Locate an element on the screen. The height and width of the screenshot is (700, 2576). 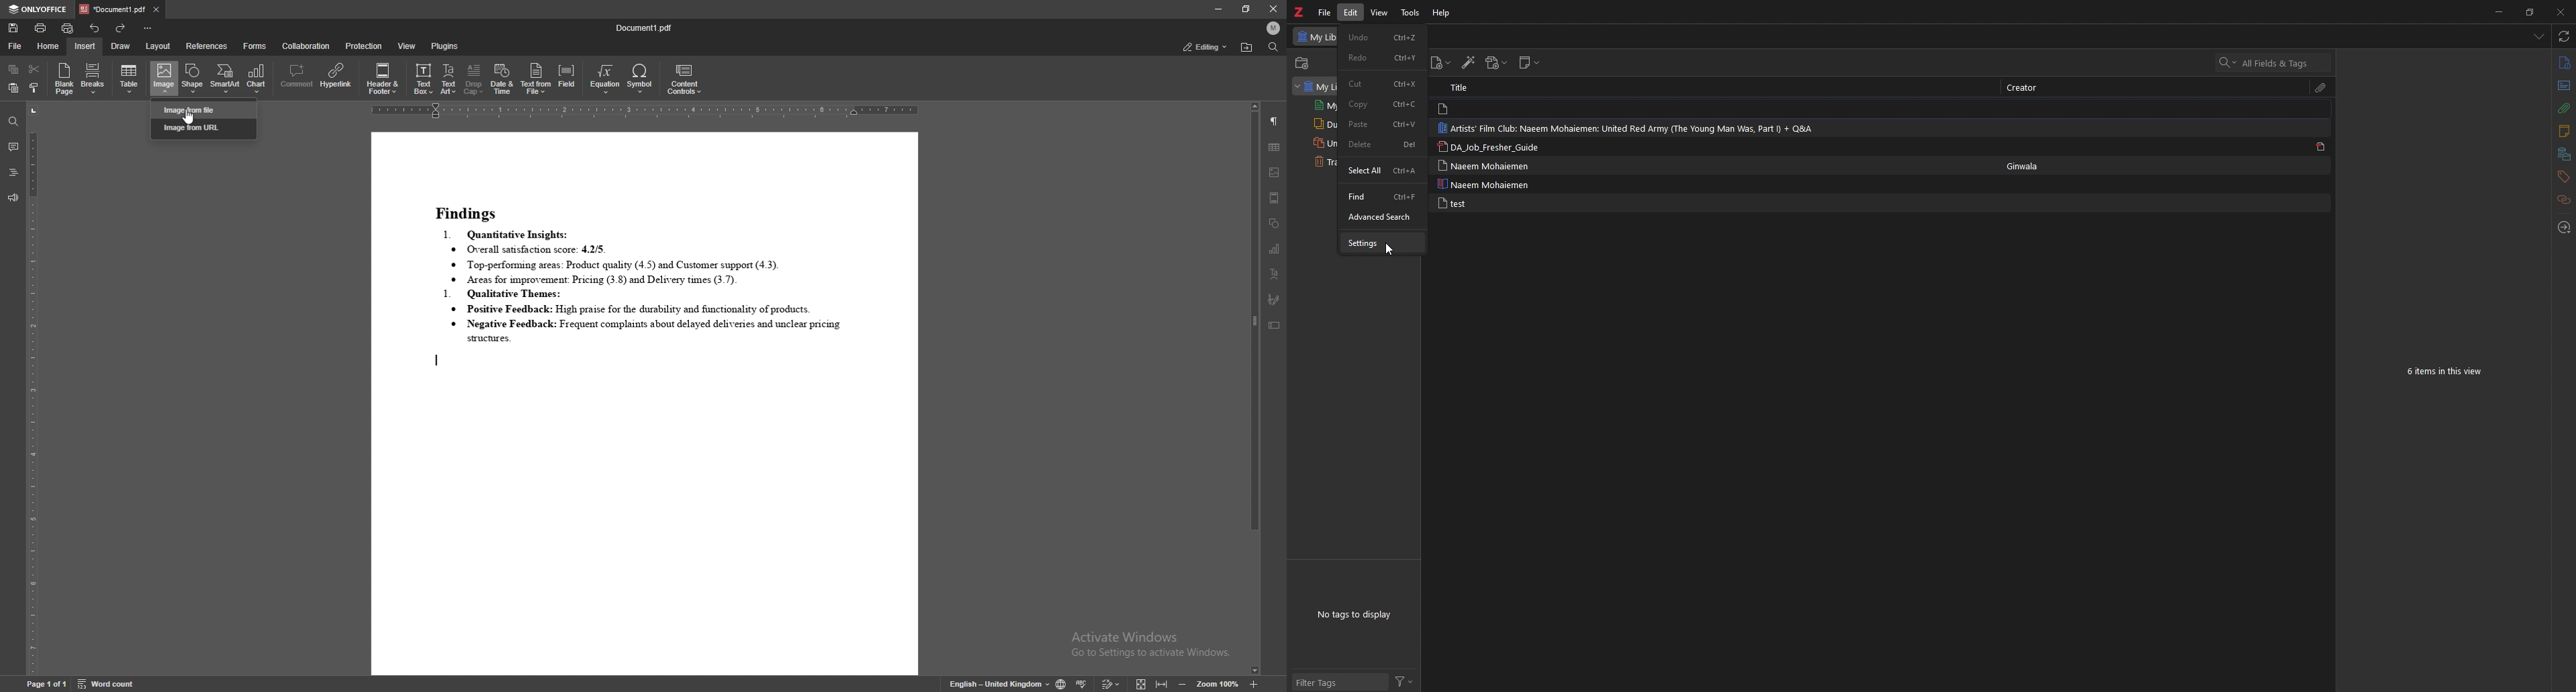
related is located at coordinates (2563, 200).